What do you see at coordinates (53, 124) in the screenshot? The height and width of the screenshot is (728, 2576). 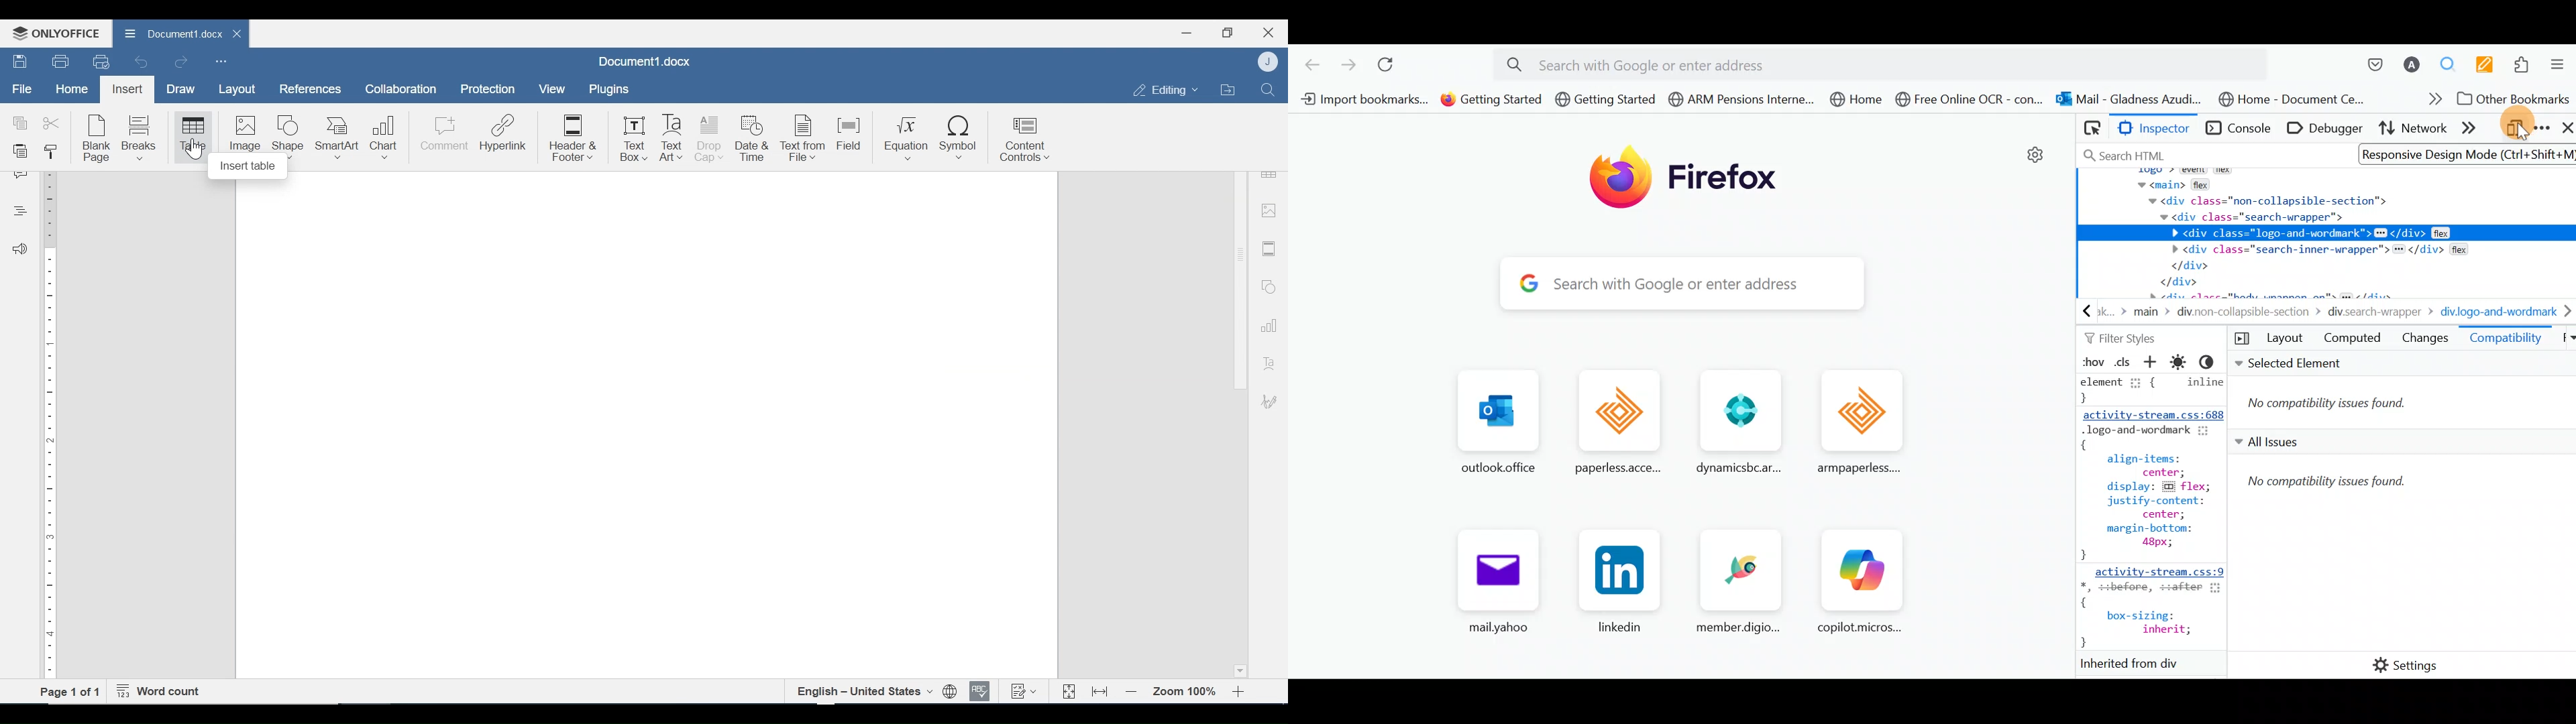 I see `Cut` at bounding box center [53, 124].